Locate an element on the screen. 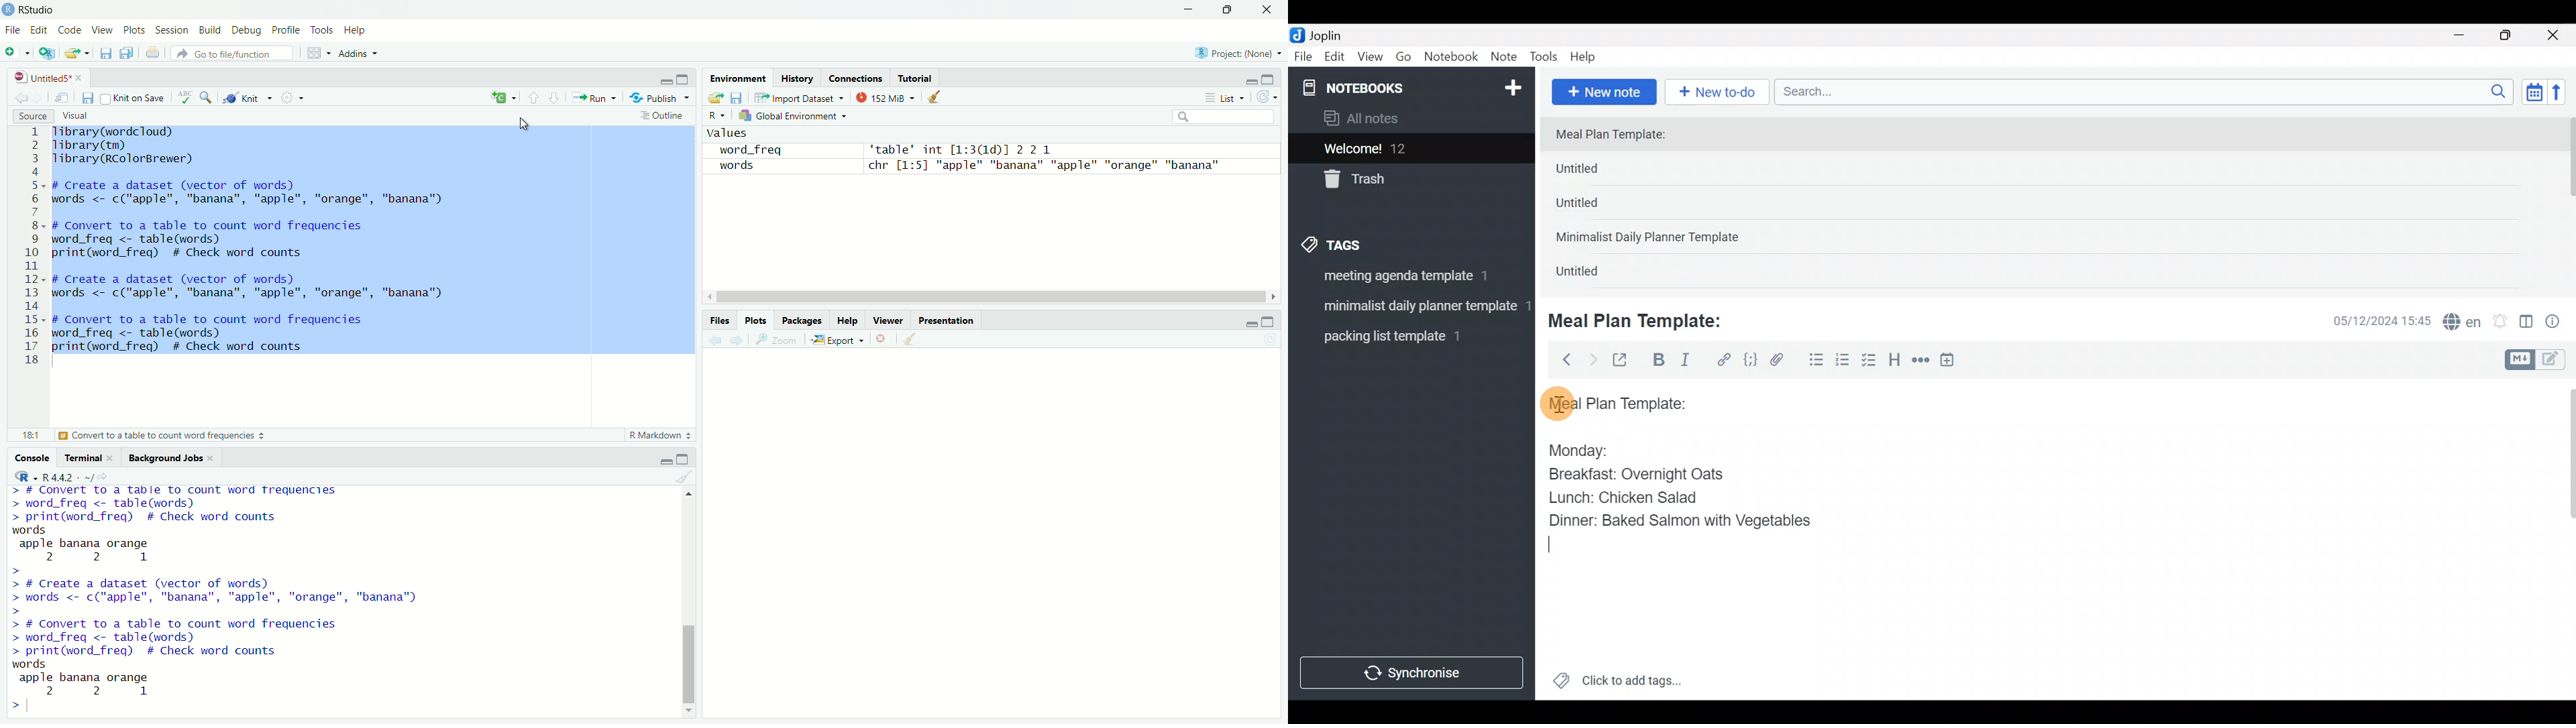 The image size is (2576, 728). Edit is located at coordinates (1335, 59).